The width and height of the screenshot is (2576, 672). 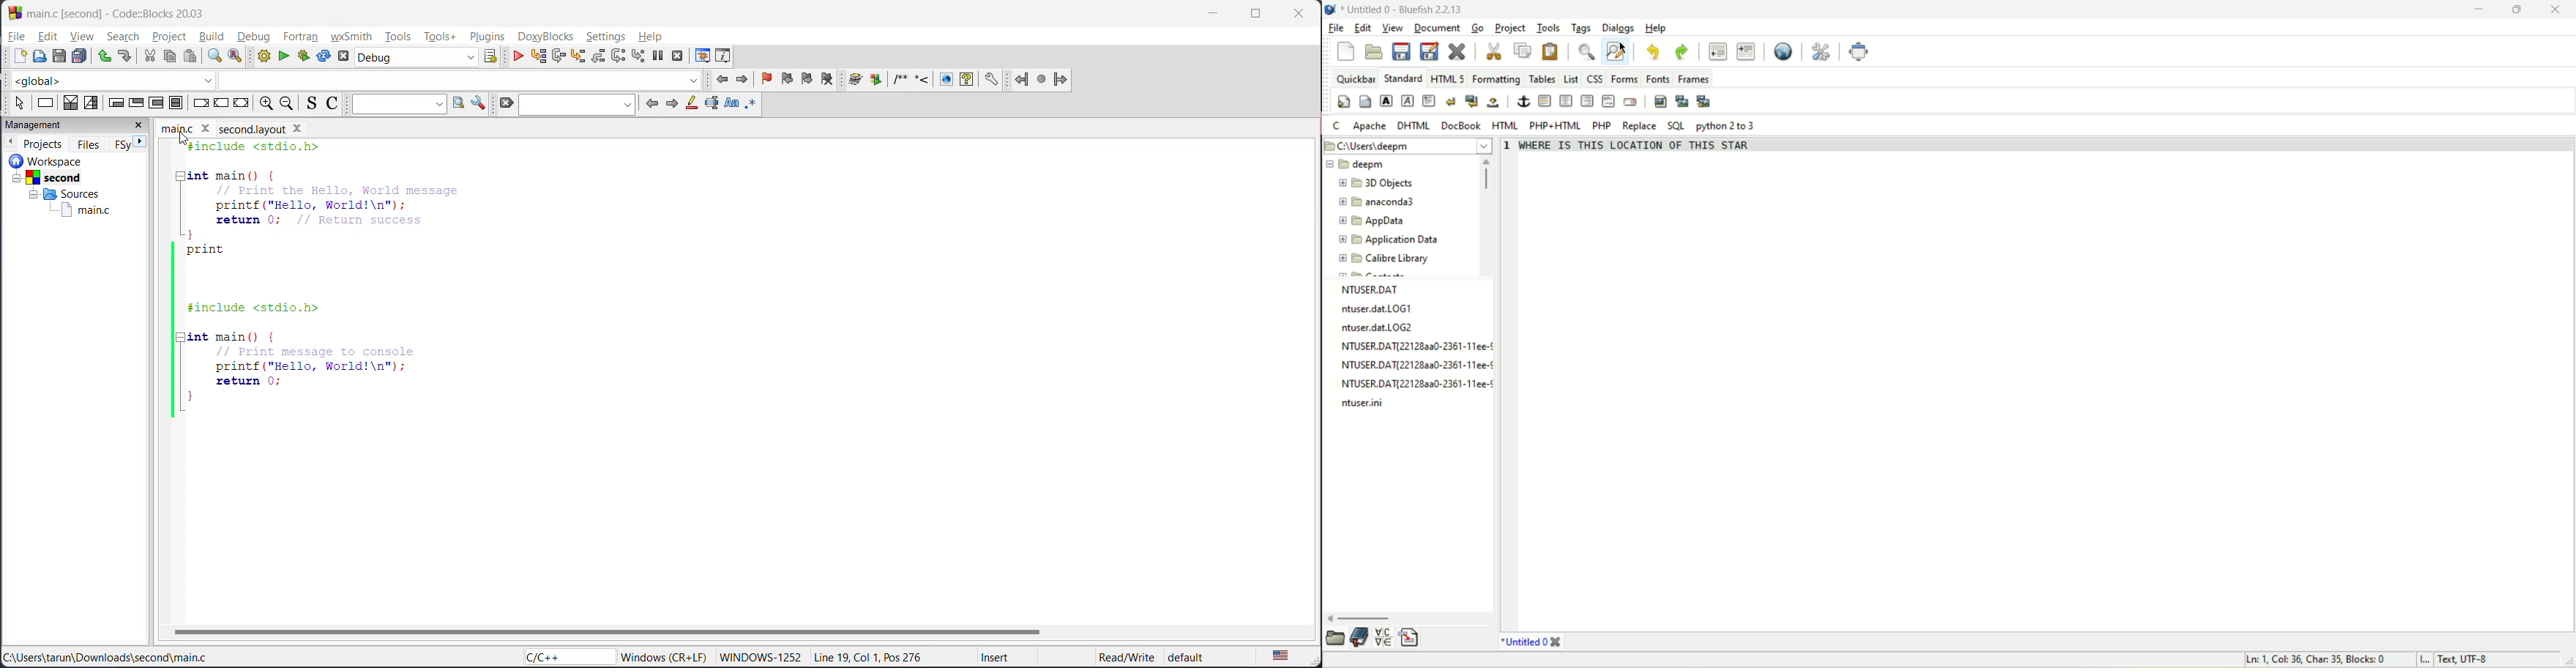 What do you see at coordinates (1495, 52) in the screenshot?
I see `cut` at bounding box center [1495, 52].